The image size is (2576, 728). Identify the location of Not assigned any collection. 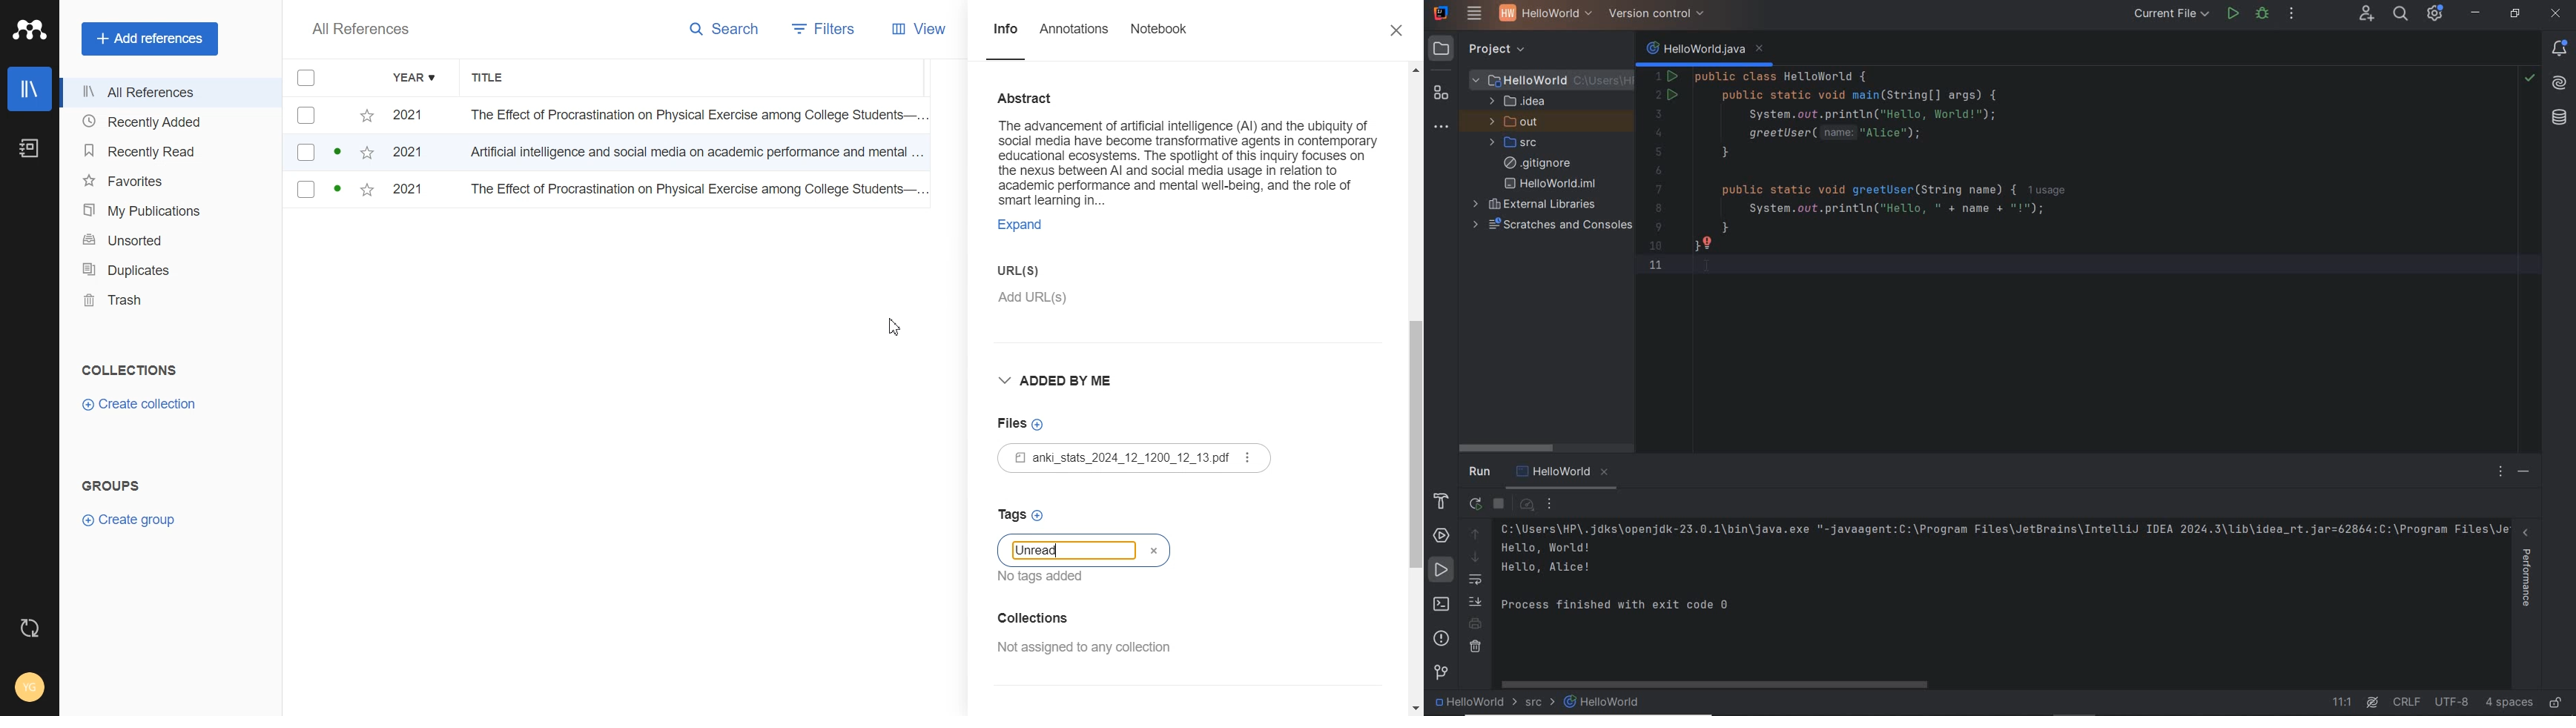
(1083, 648).